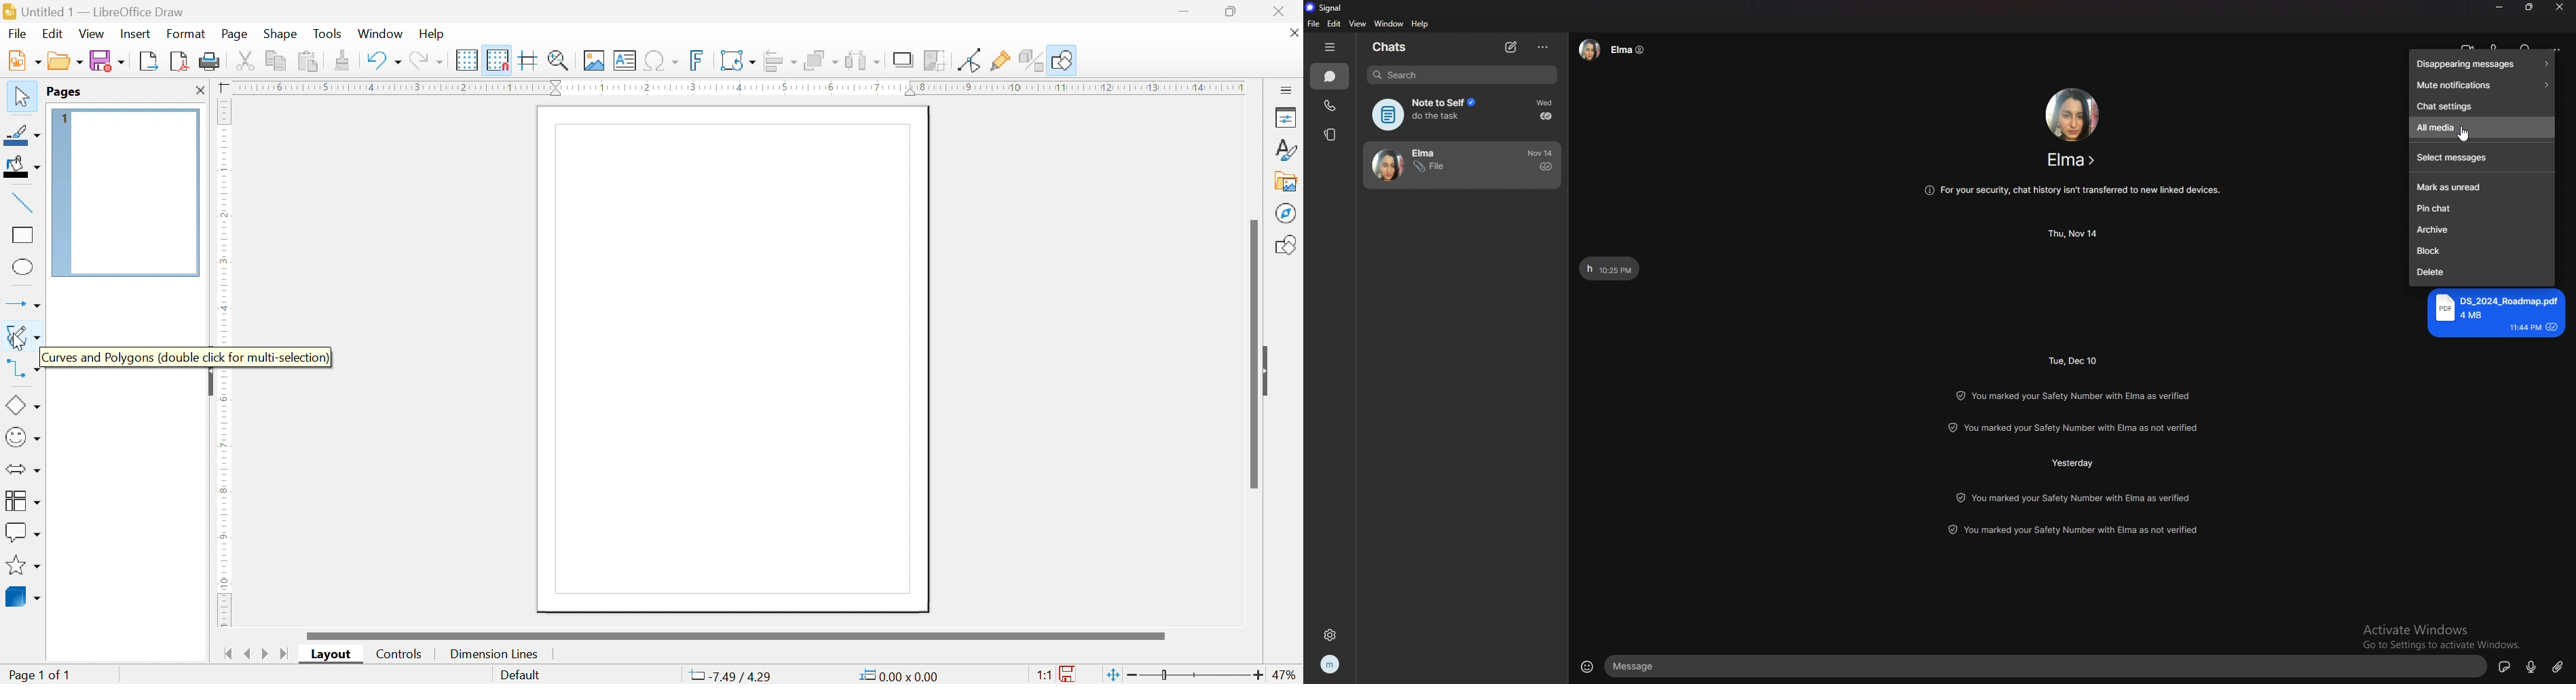  What do you see at coordinates (1062, 60) in the screenshot?
I see `show draw function` at bounding box center [1062, 60].